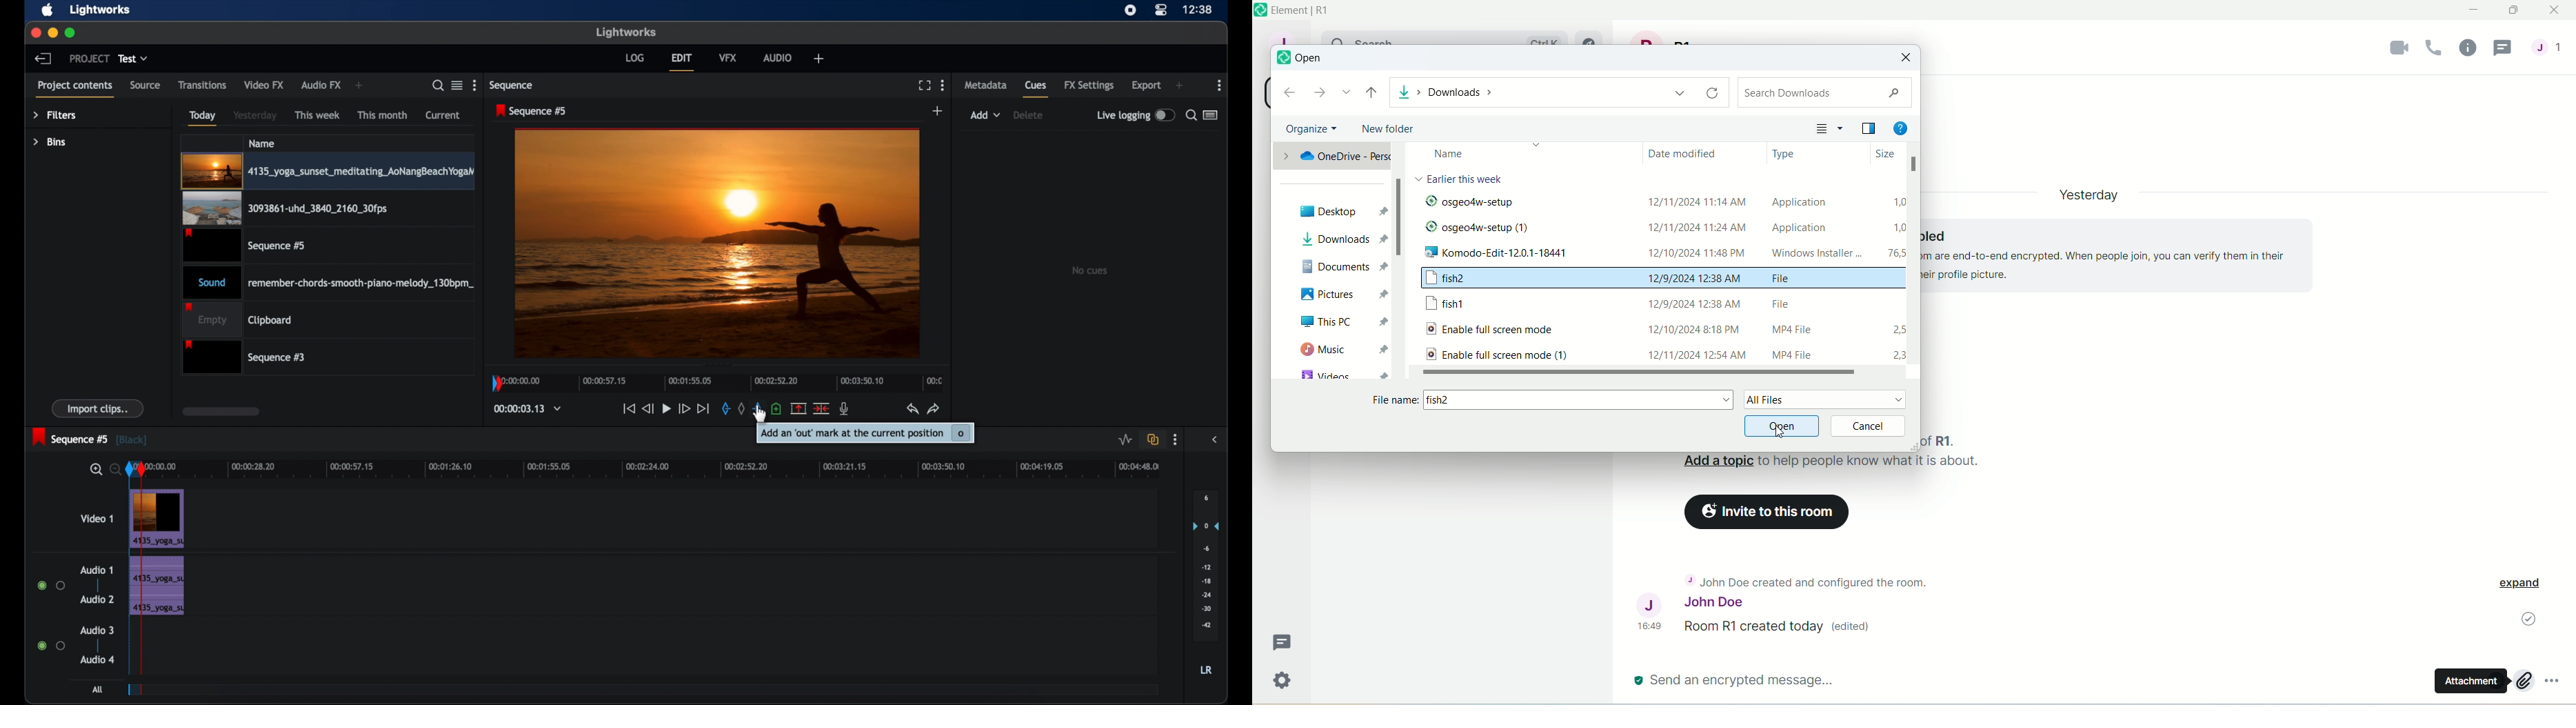 This screenshot has height=728, width=2576. Describe the element at coordinates (1695, 353) in the screenshot. I see `12/11/2024 12:54 AM` at that location.